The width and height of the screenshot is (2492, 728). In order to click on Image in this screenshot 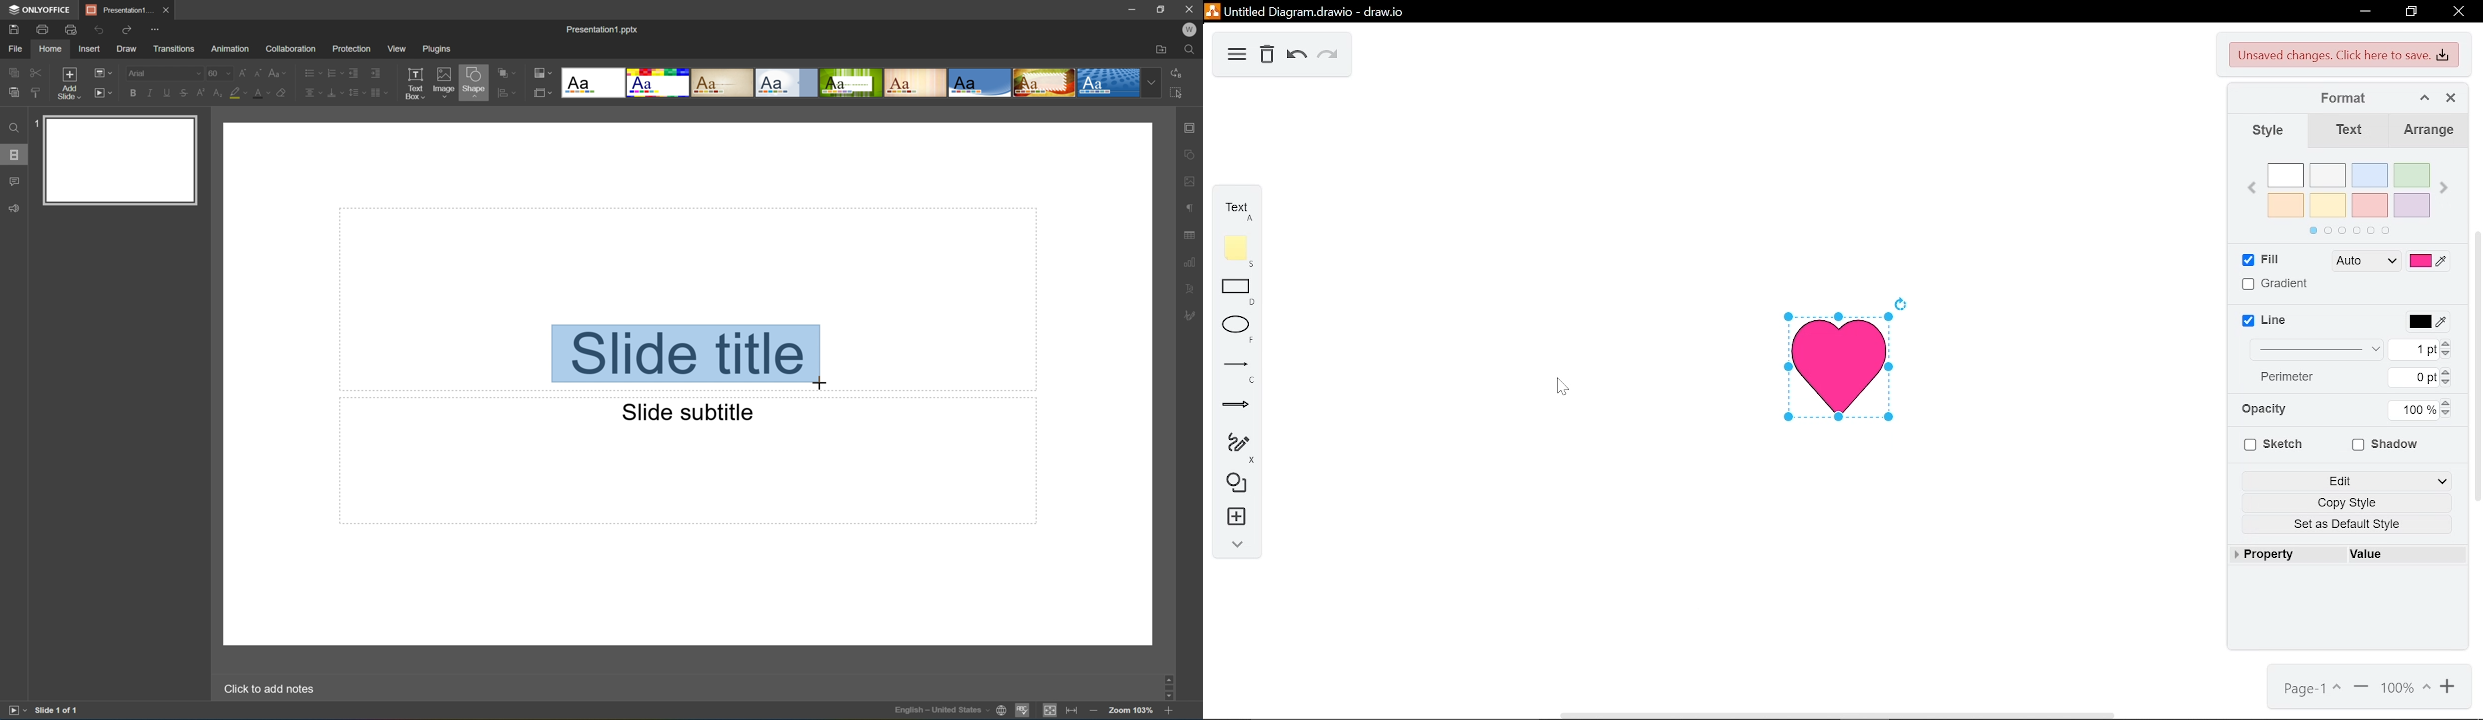, I will do `click(441, 81)`.